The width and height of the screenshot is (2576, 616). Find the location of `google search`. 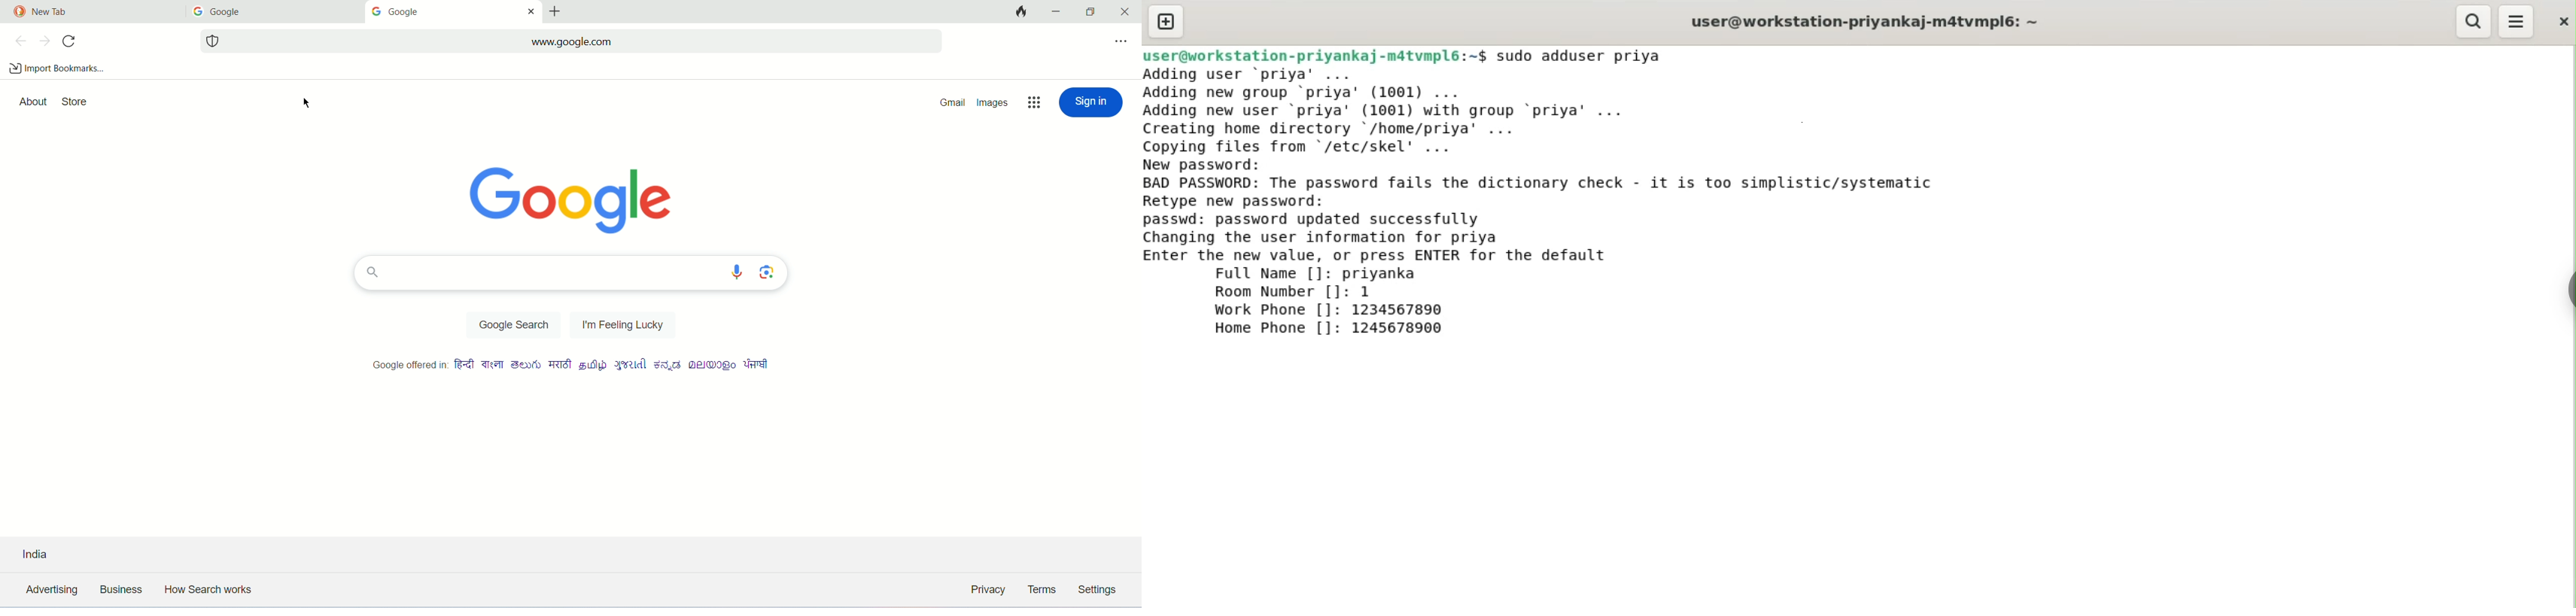

google search is located at coordinates (513, 322).